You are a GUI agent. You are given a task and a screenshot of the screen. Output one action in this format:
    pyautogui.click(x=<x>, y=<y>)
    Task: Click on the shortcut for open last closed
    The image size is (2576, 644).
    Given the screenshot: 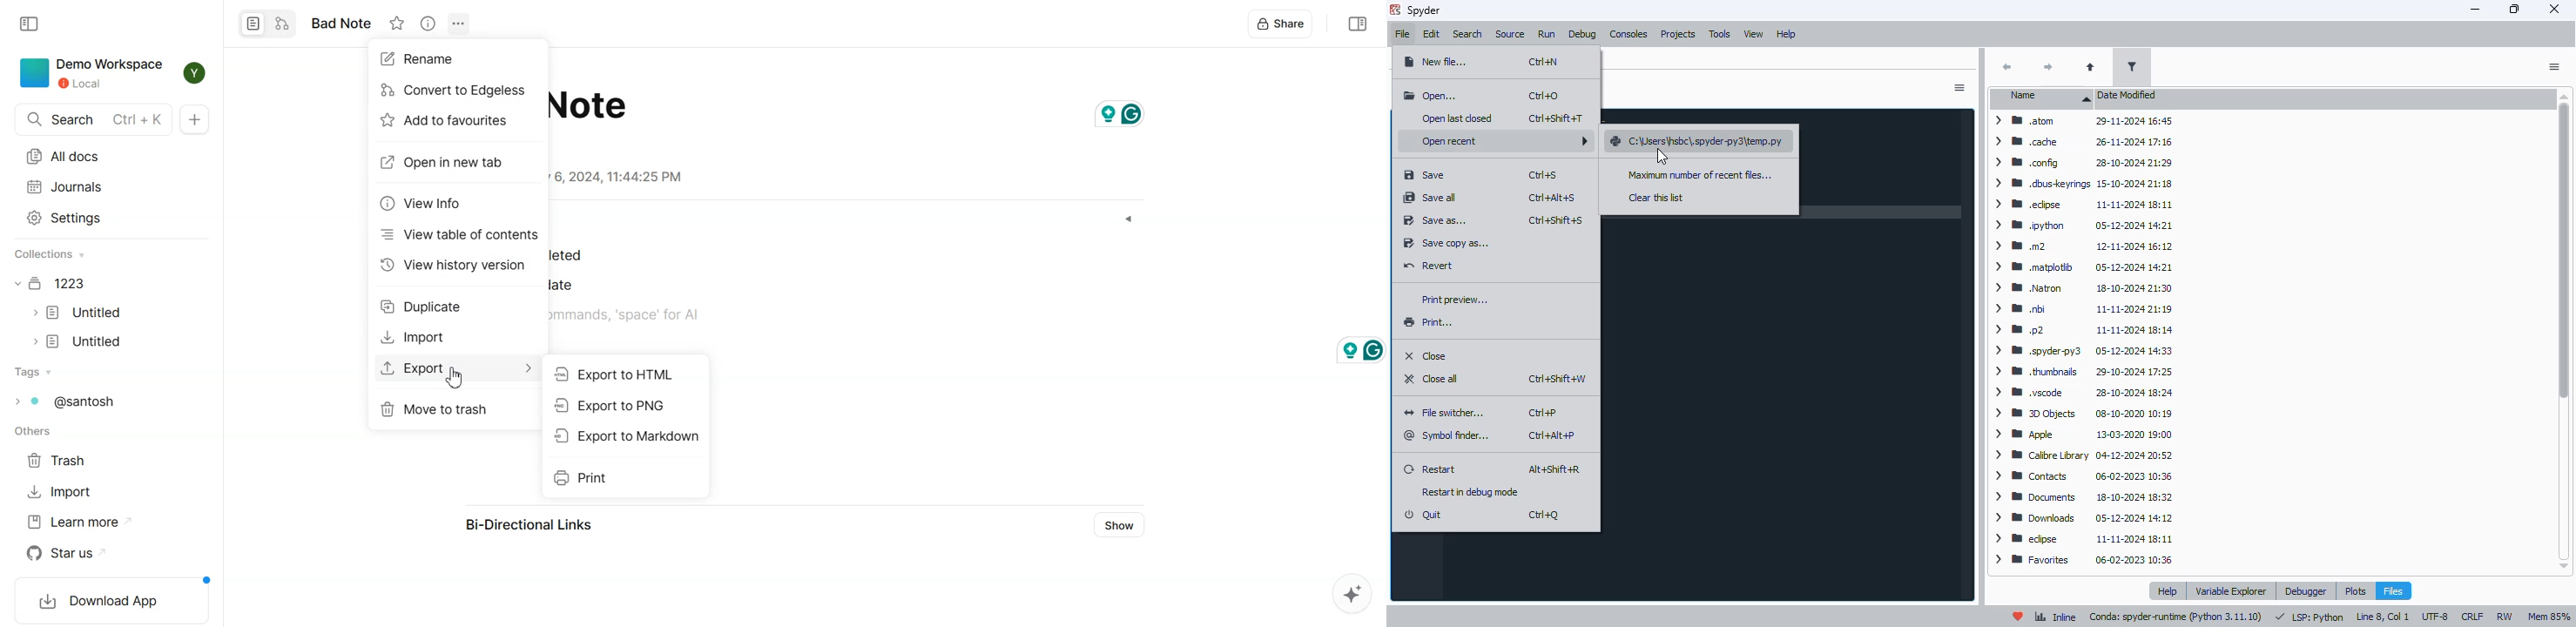 What is the action you would take?
    pyautogui.click(x=1556, y=118)
    